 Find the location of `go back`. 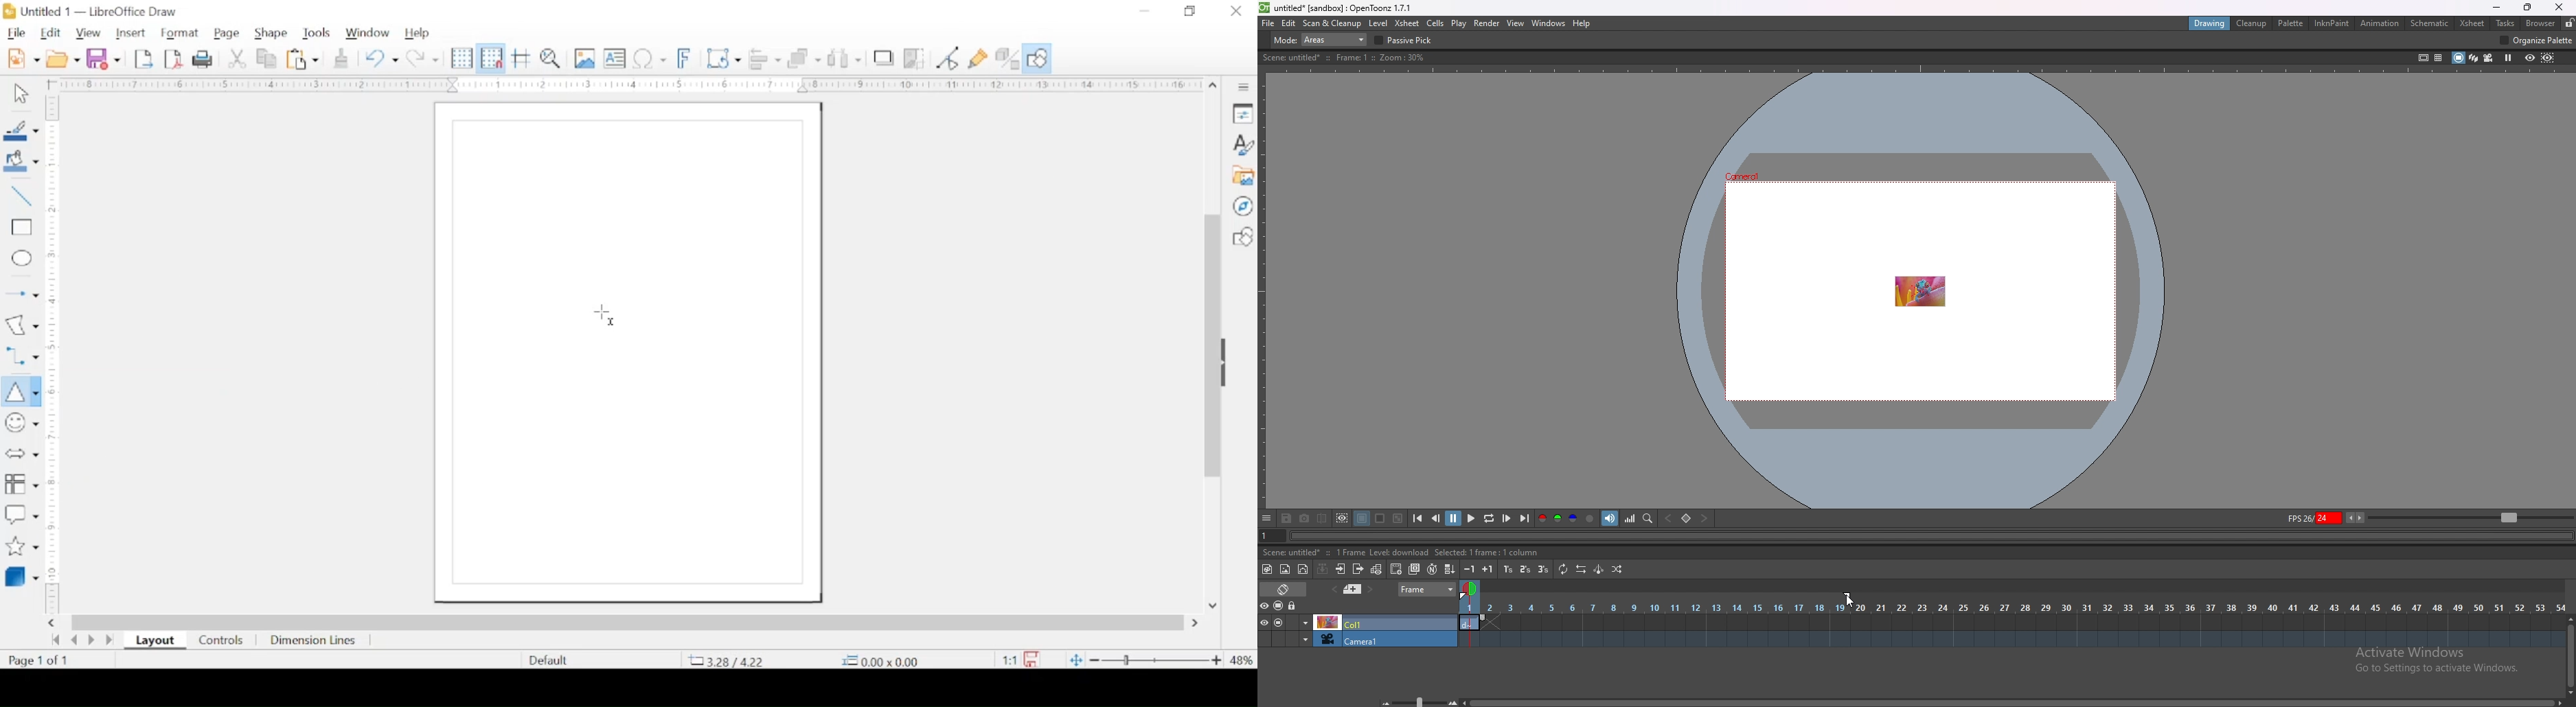

go back is located at coordinates (56, 640).